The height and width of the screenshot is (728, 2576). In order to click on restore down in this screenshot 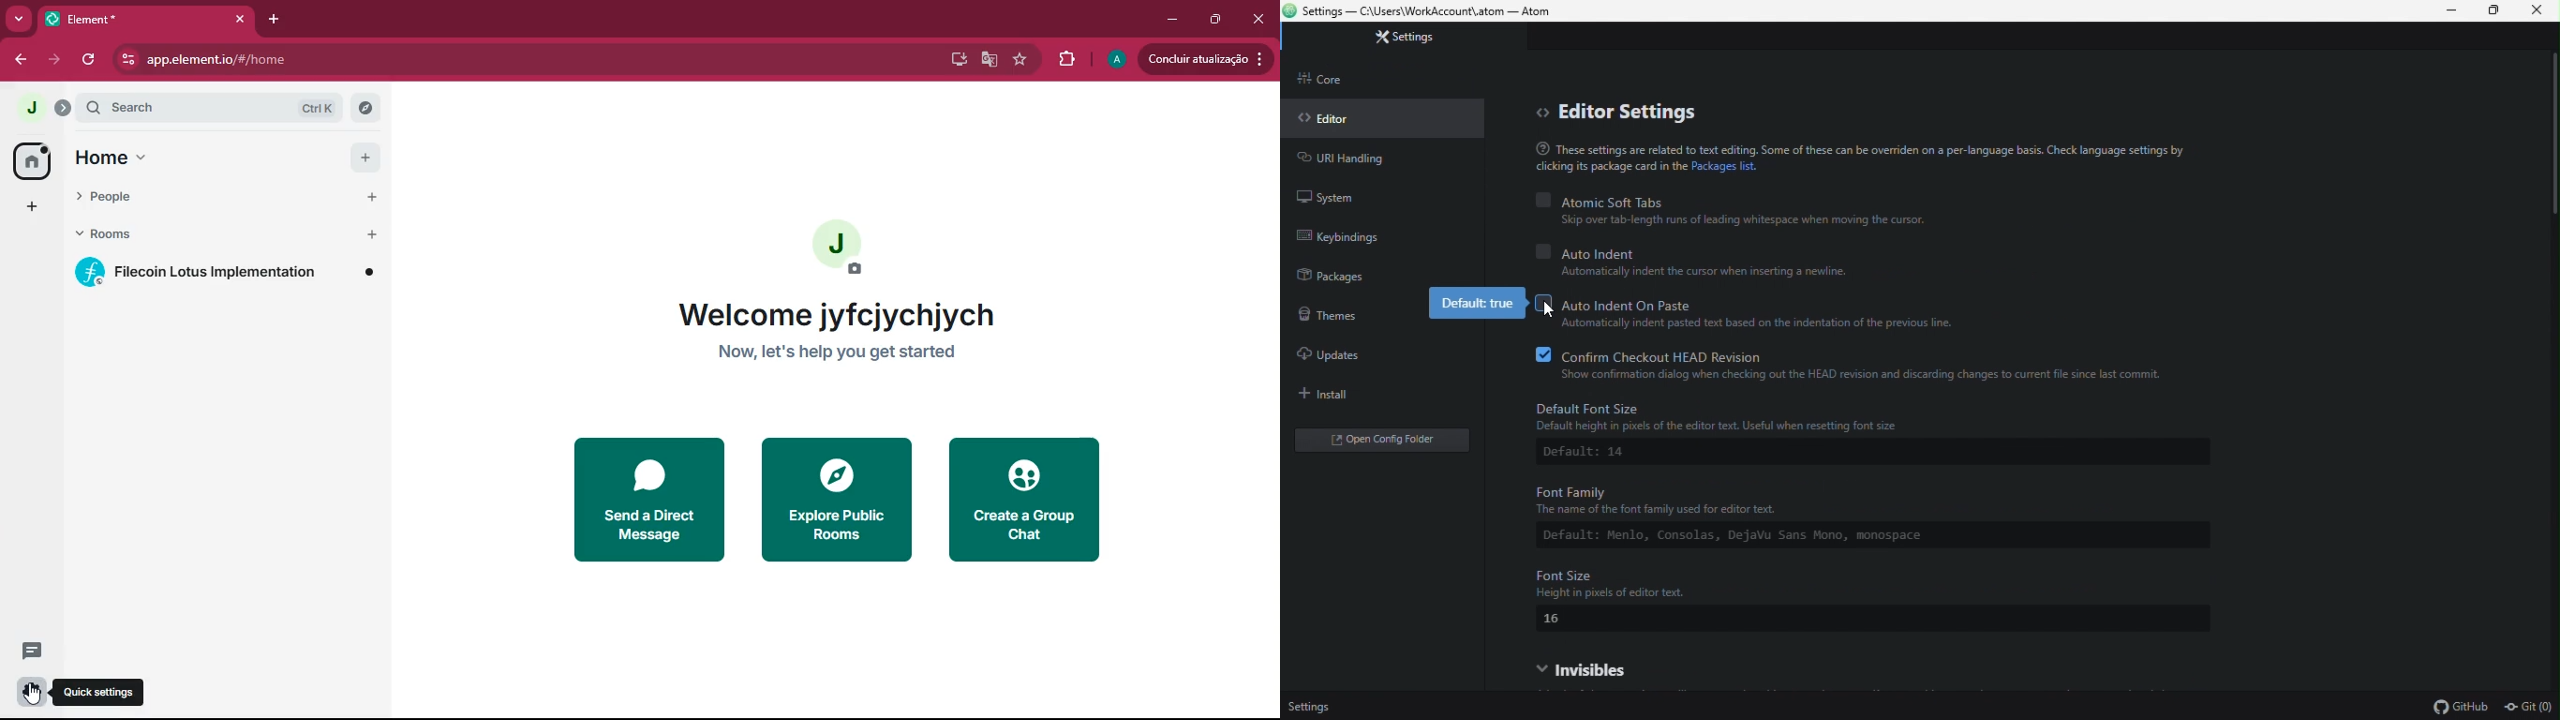, I will do `click(1218, 19)`.